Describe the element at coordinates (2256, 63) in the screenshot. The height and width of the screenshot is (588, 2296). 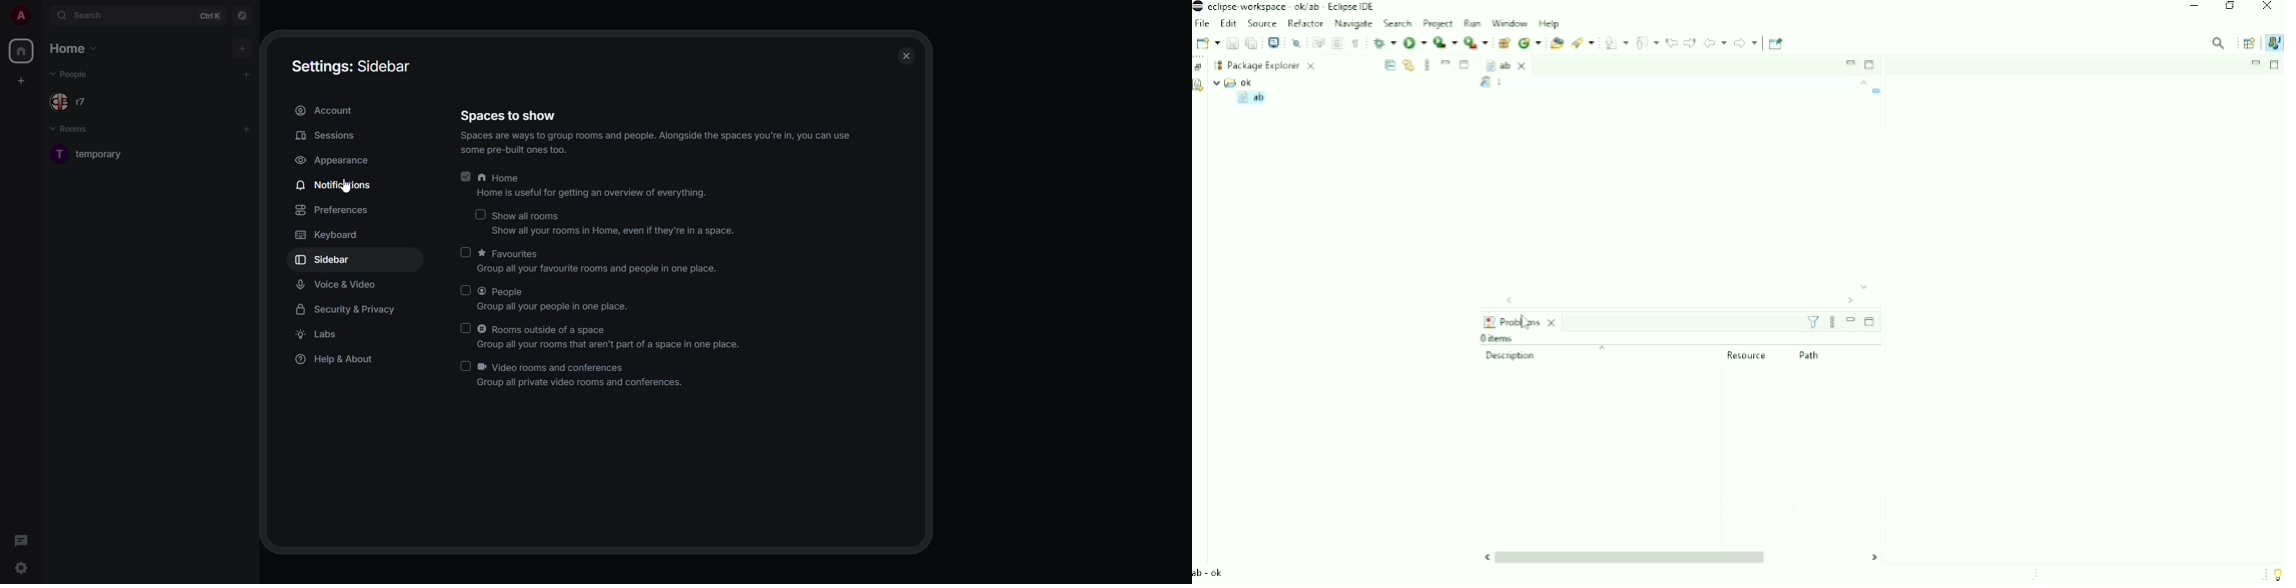
I see `Minimize` at that location.